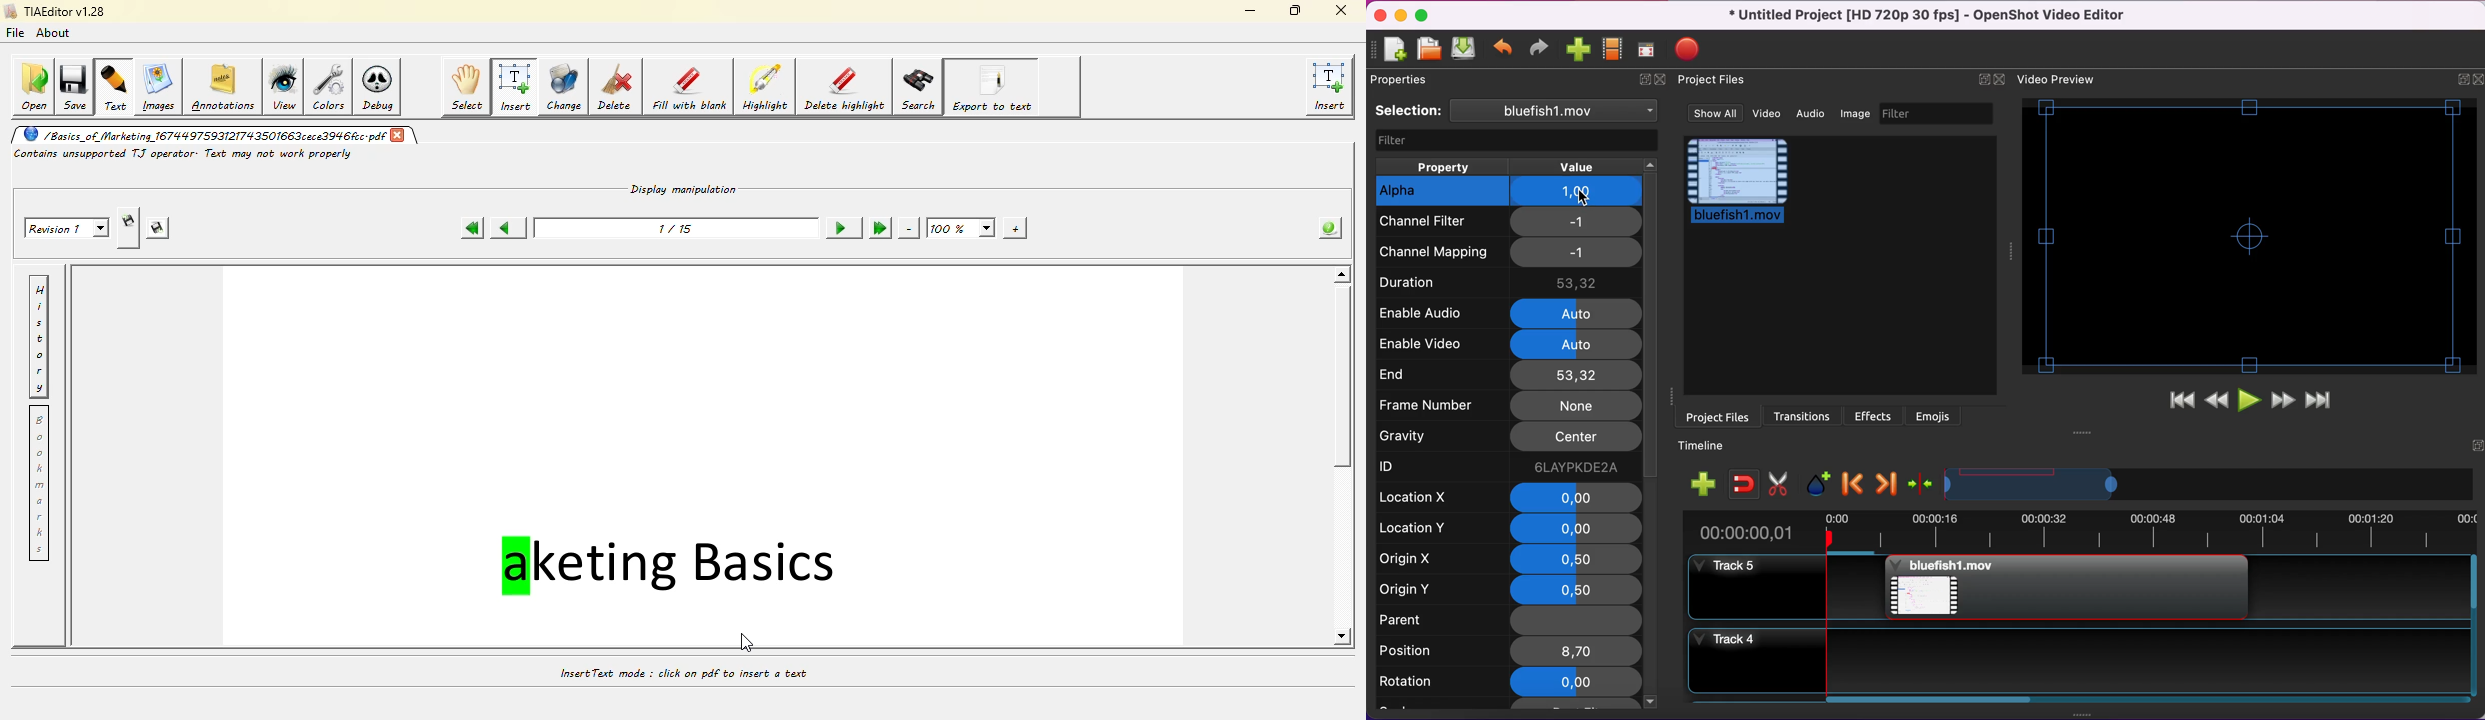 This screenshot has width=2492, height=728. Describe the element at coordinates (1442, 284) in the screenshot. I see `duration` at that location.